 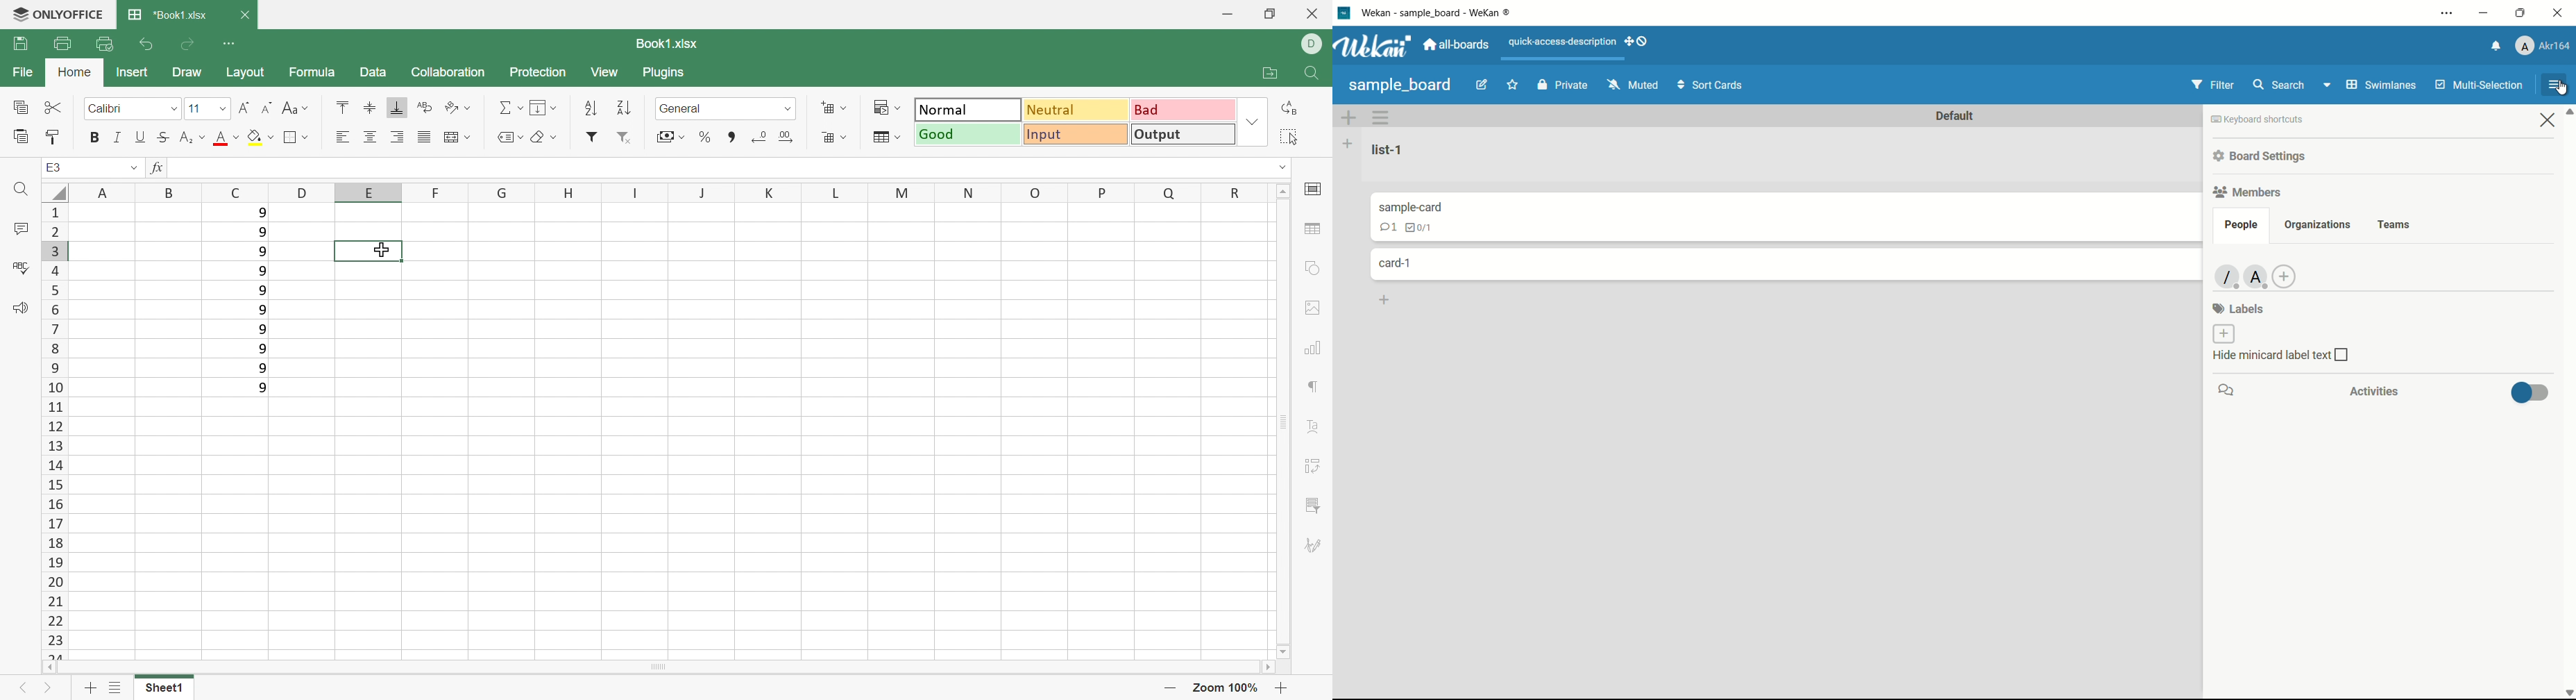 What do you see at coordinates (2256, 277) in the screenshot?
I see `member-2` at bounding box center [2256, 277].